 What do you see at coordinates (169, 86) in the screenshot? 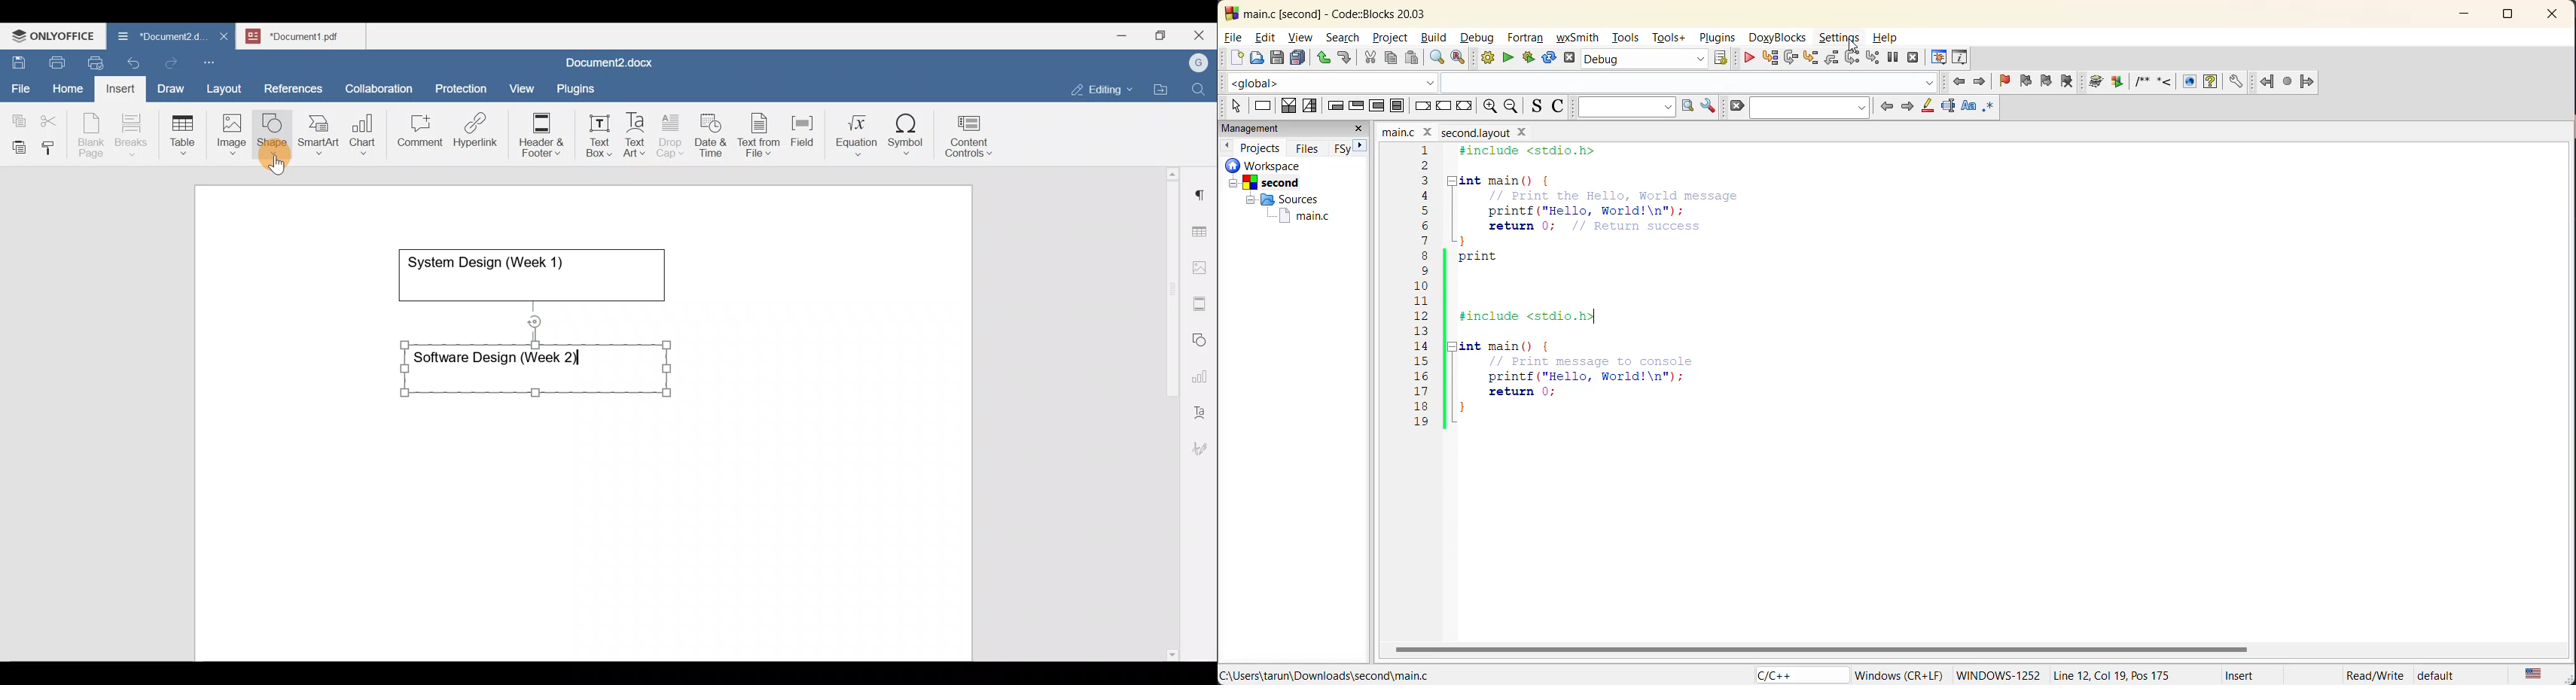
I see `Draw` at bounding box center [169, 86].